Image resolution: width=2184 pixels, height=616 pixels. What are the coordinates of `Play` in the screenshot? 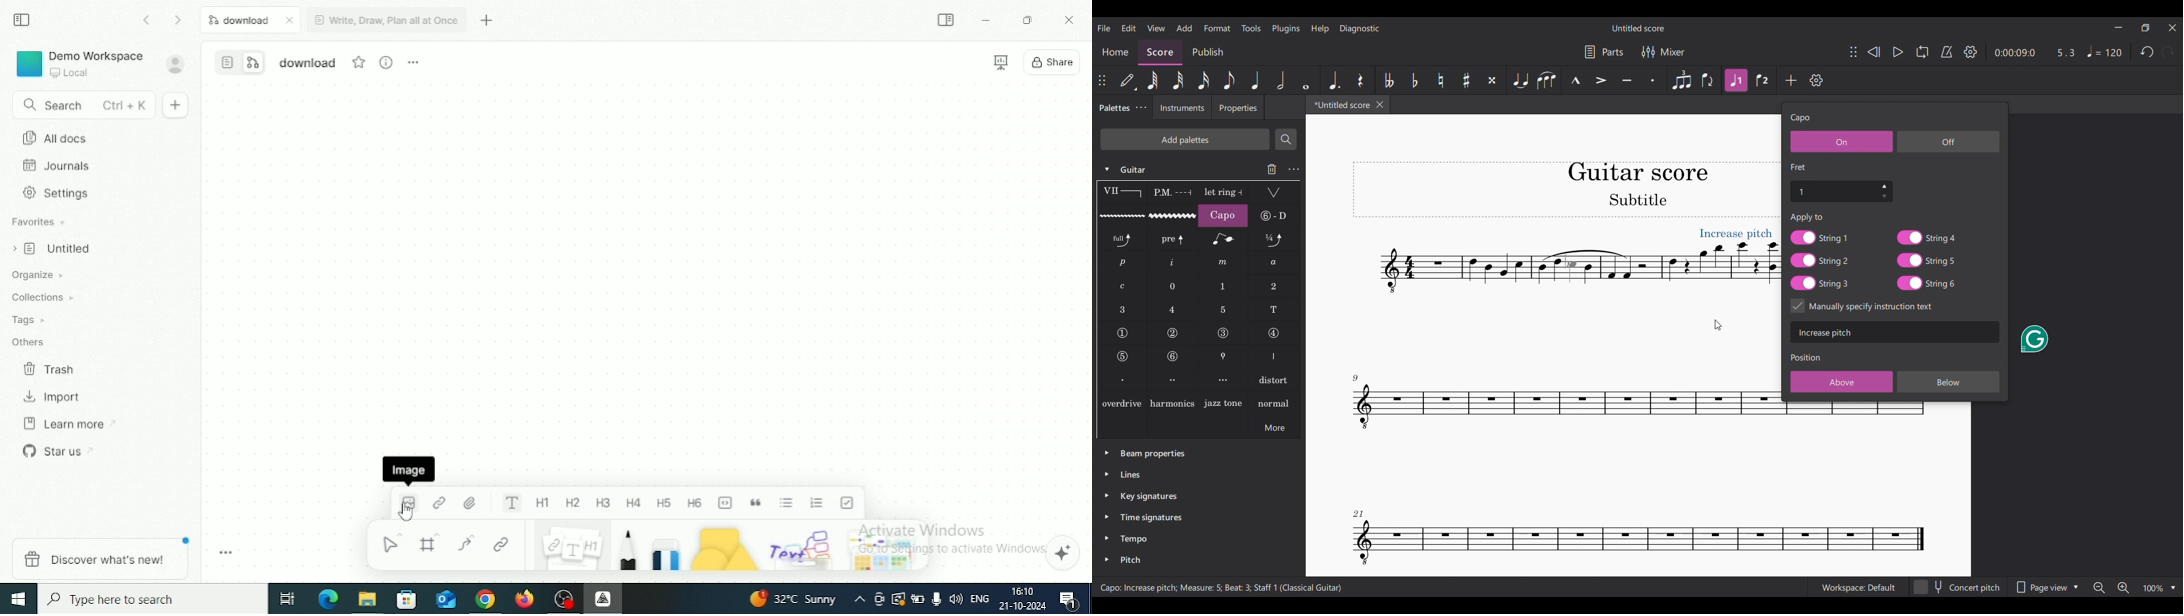 It's located at (1899, 52).